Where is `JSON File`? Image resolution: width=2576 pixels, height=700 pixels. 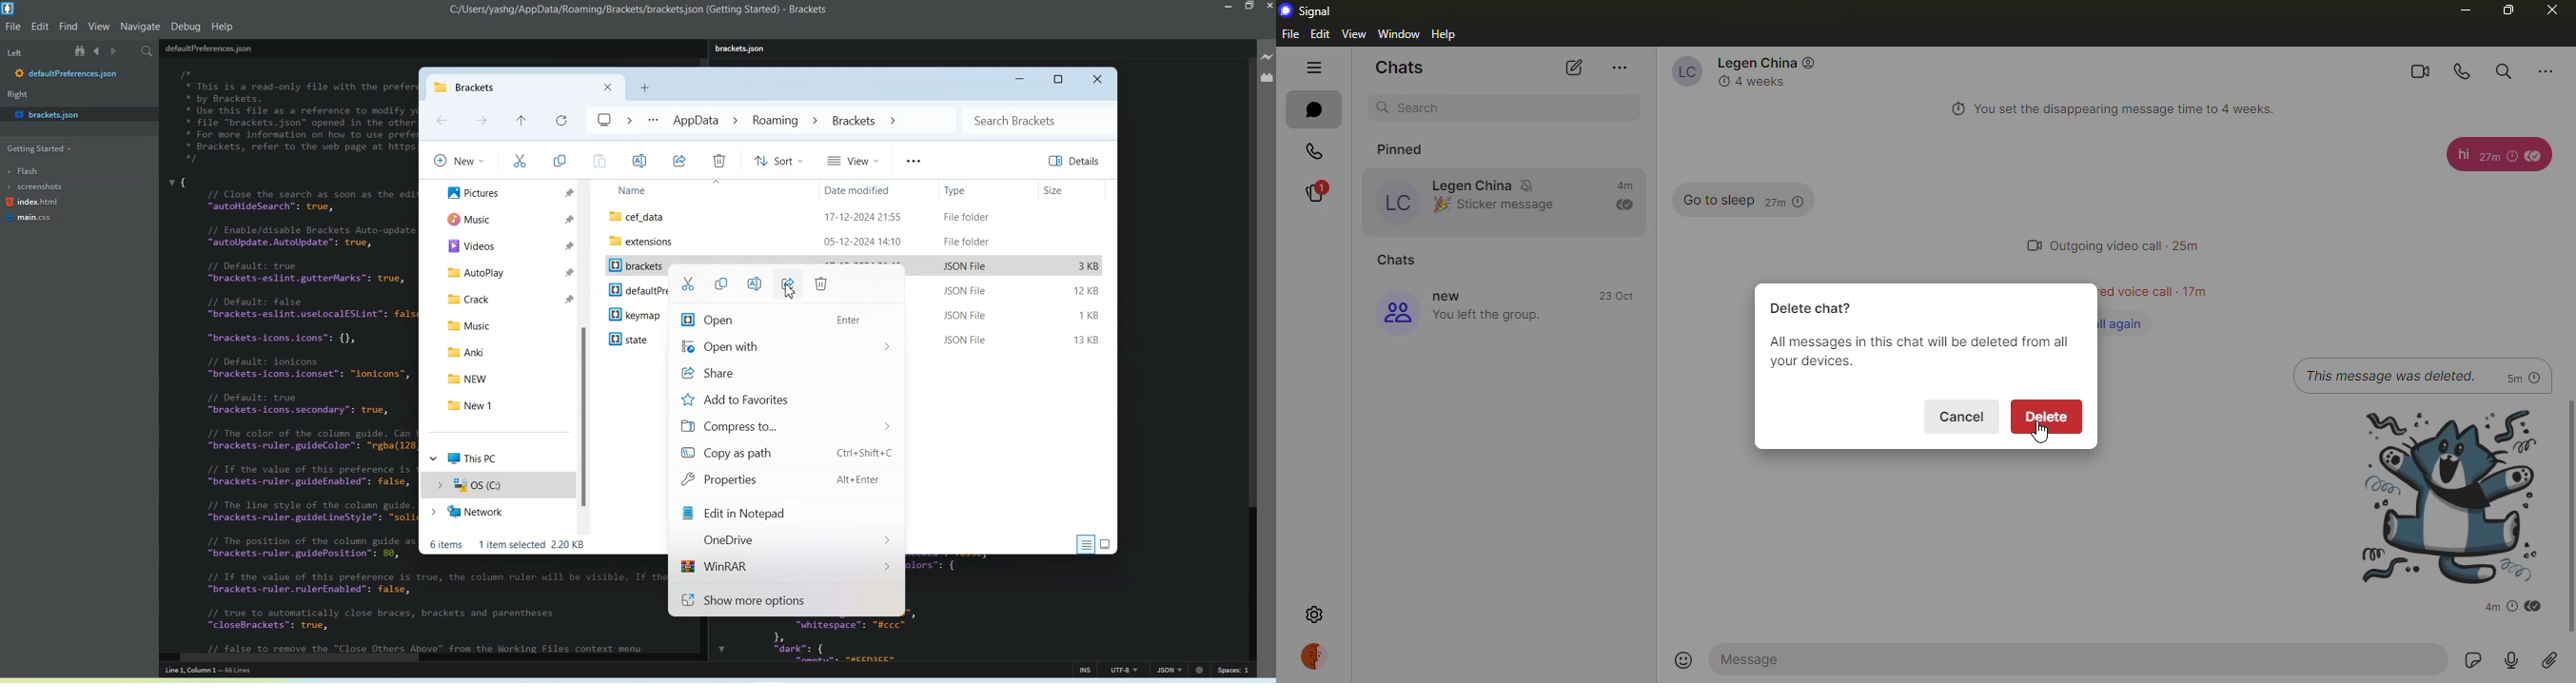 JSON File is located at coordinates (970, 340).